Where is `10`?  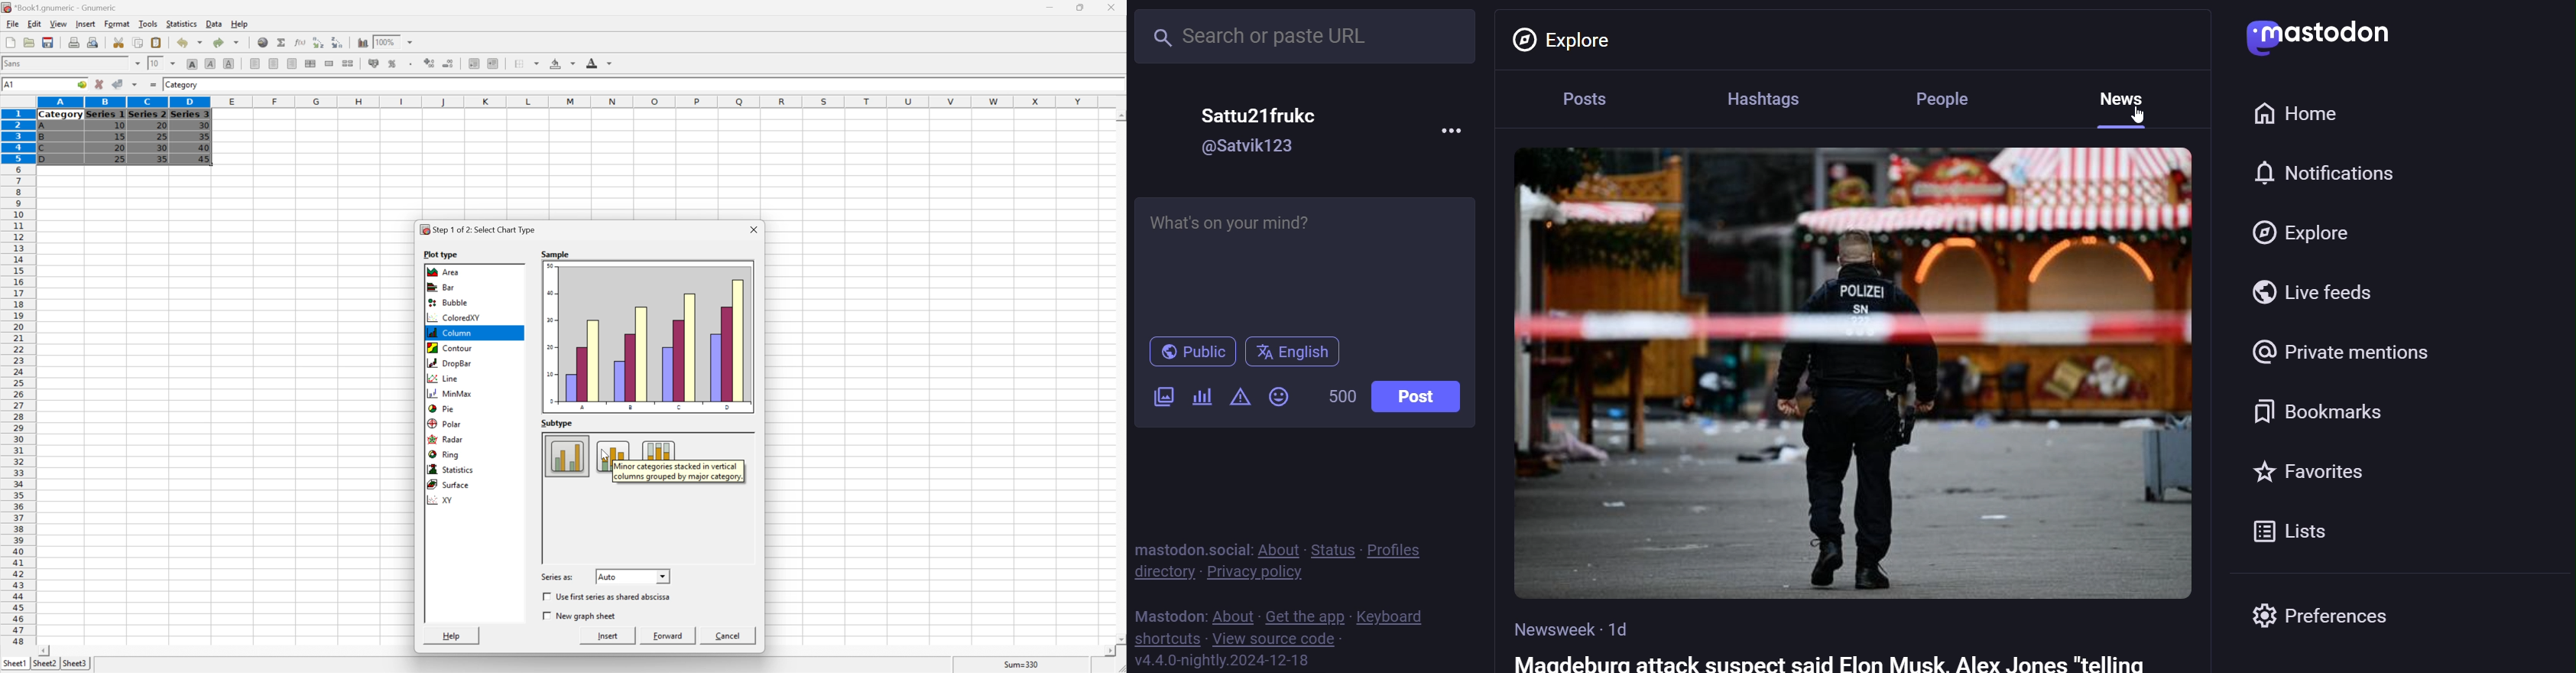 10 is located at coordinates (155, 63).